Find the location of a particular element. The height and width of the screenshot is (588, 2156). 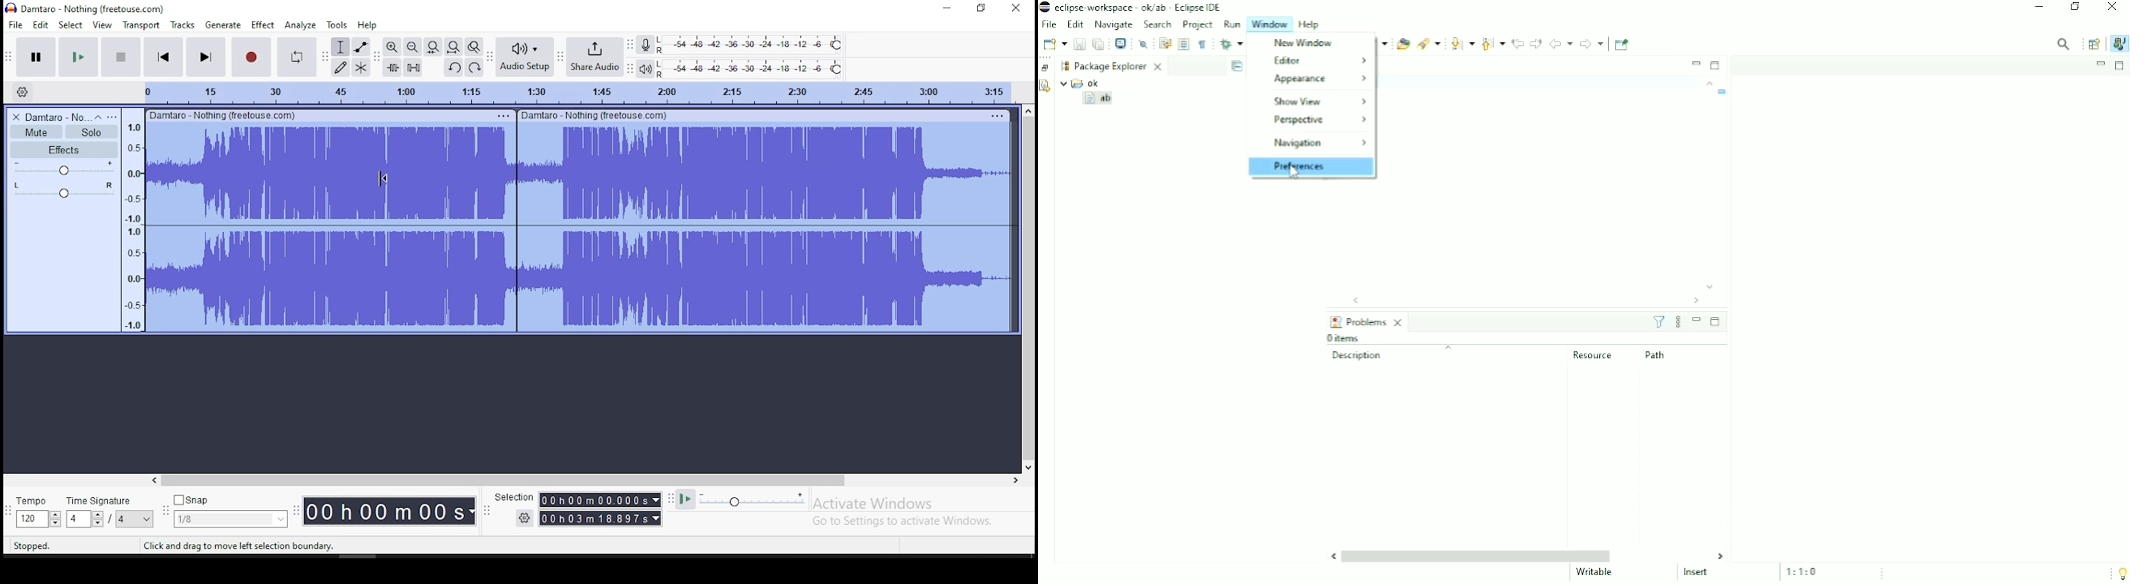

audio clip is located at coordinates (330, 228).